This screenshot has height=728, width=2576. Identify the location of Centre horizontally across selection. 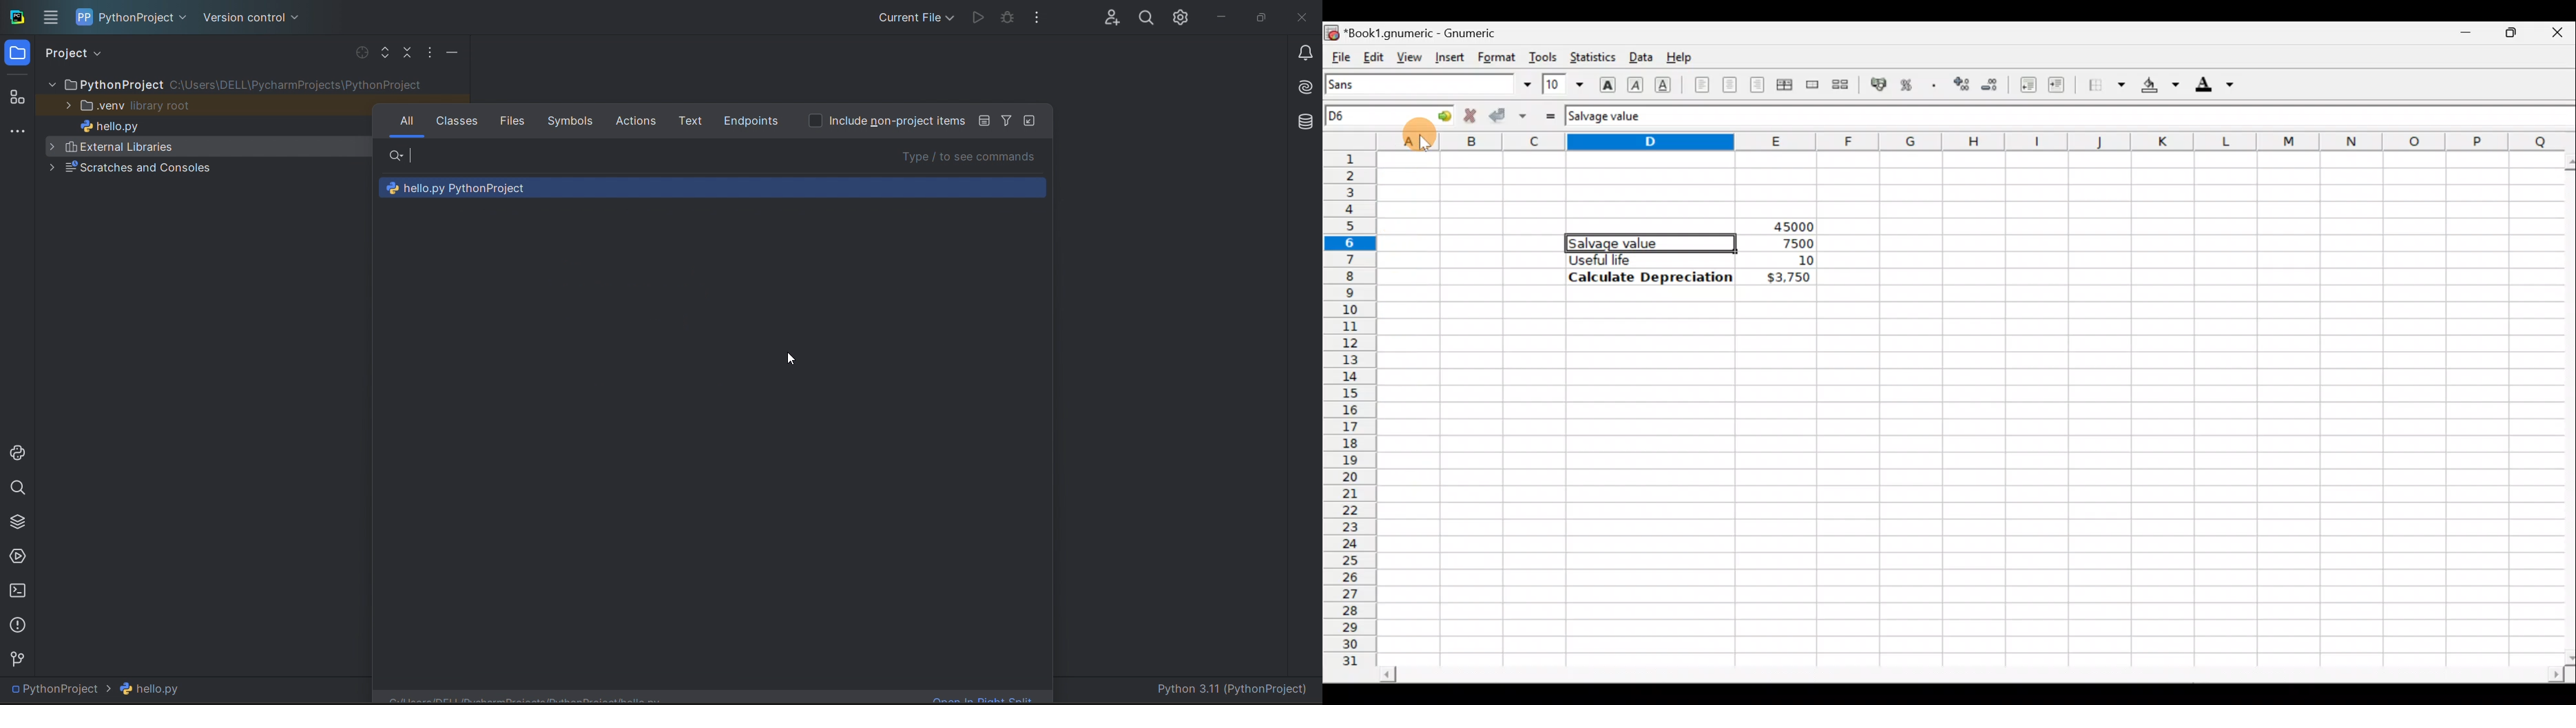
(1784, 87).